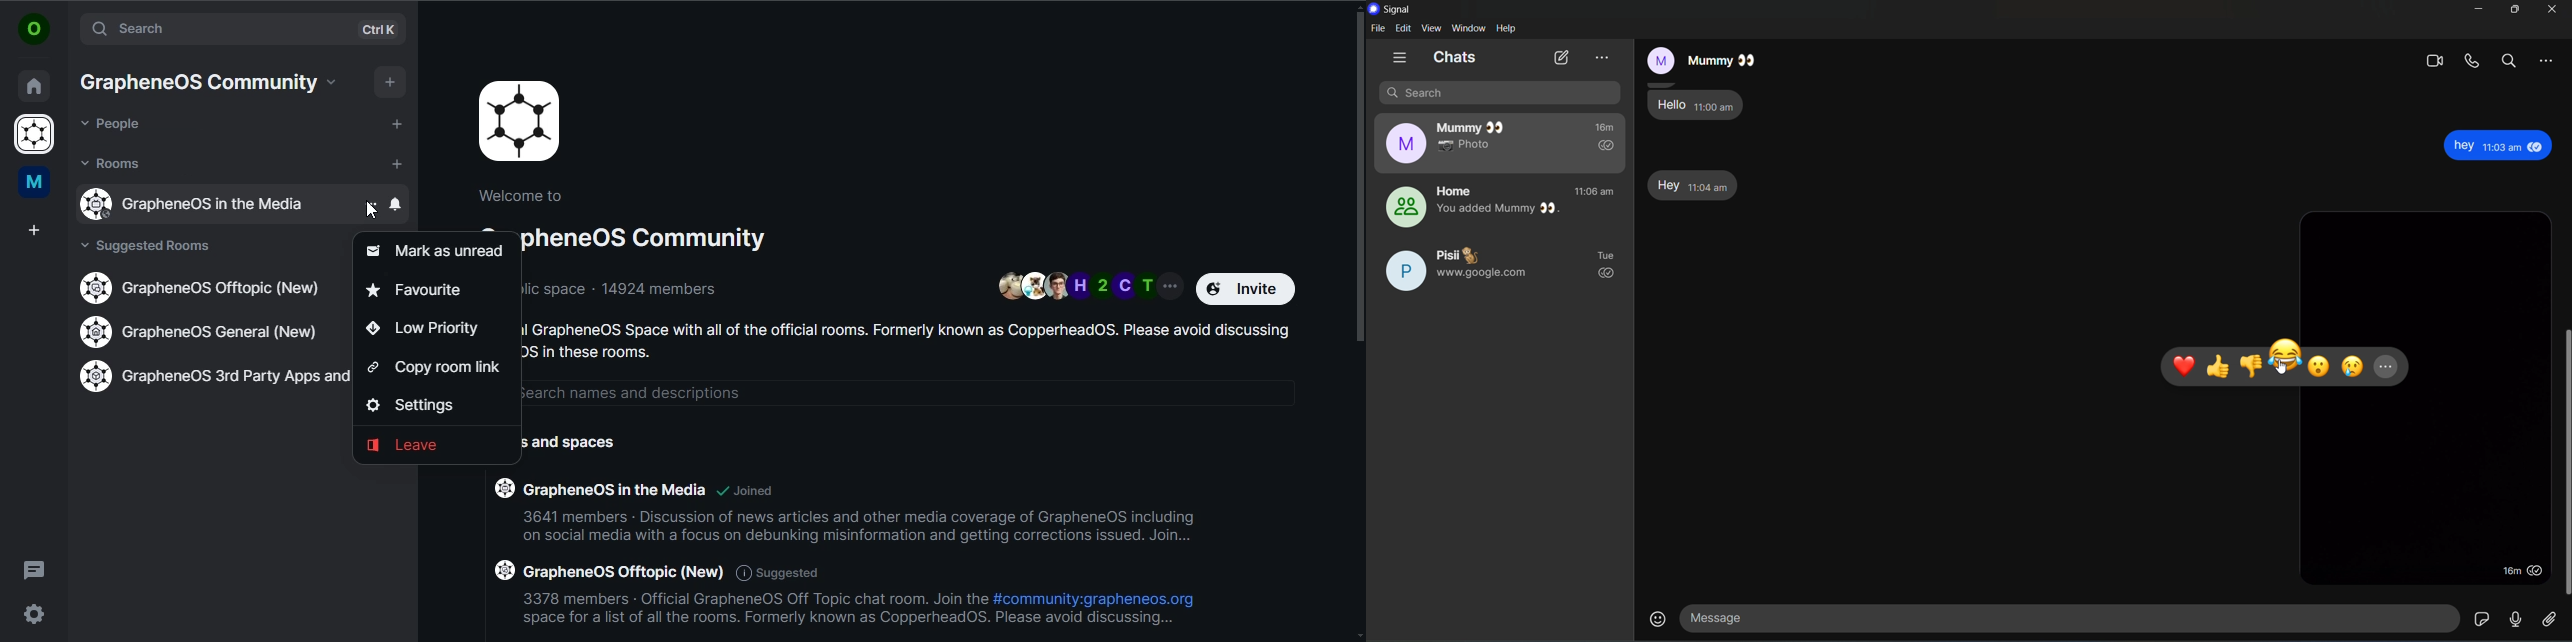 The width and height of the screenshot is (2576, 644). What do you see at coordinates (397, 123) in the screenshot?
I see `add ` at bounding box center [397, 123].